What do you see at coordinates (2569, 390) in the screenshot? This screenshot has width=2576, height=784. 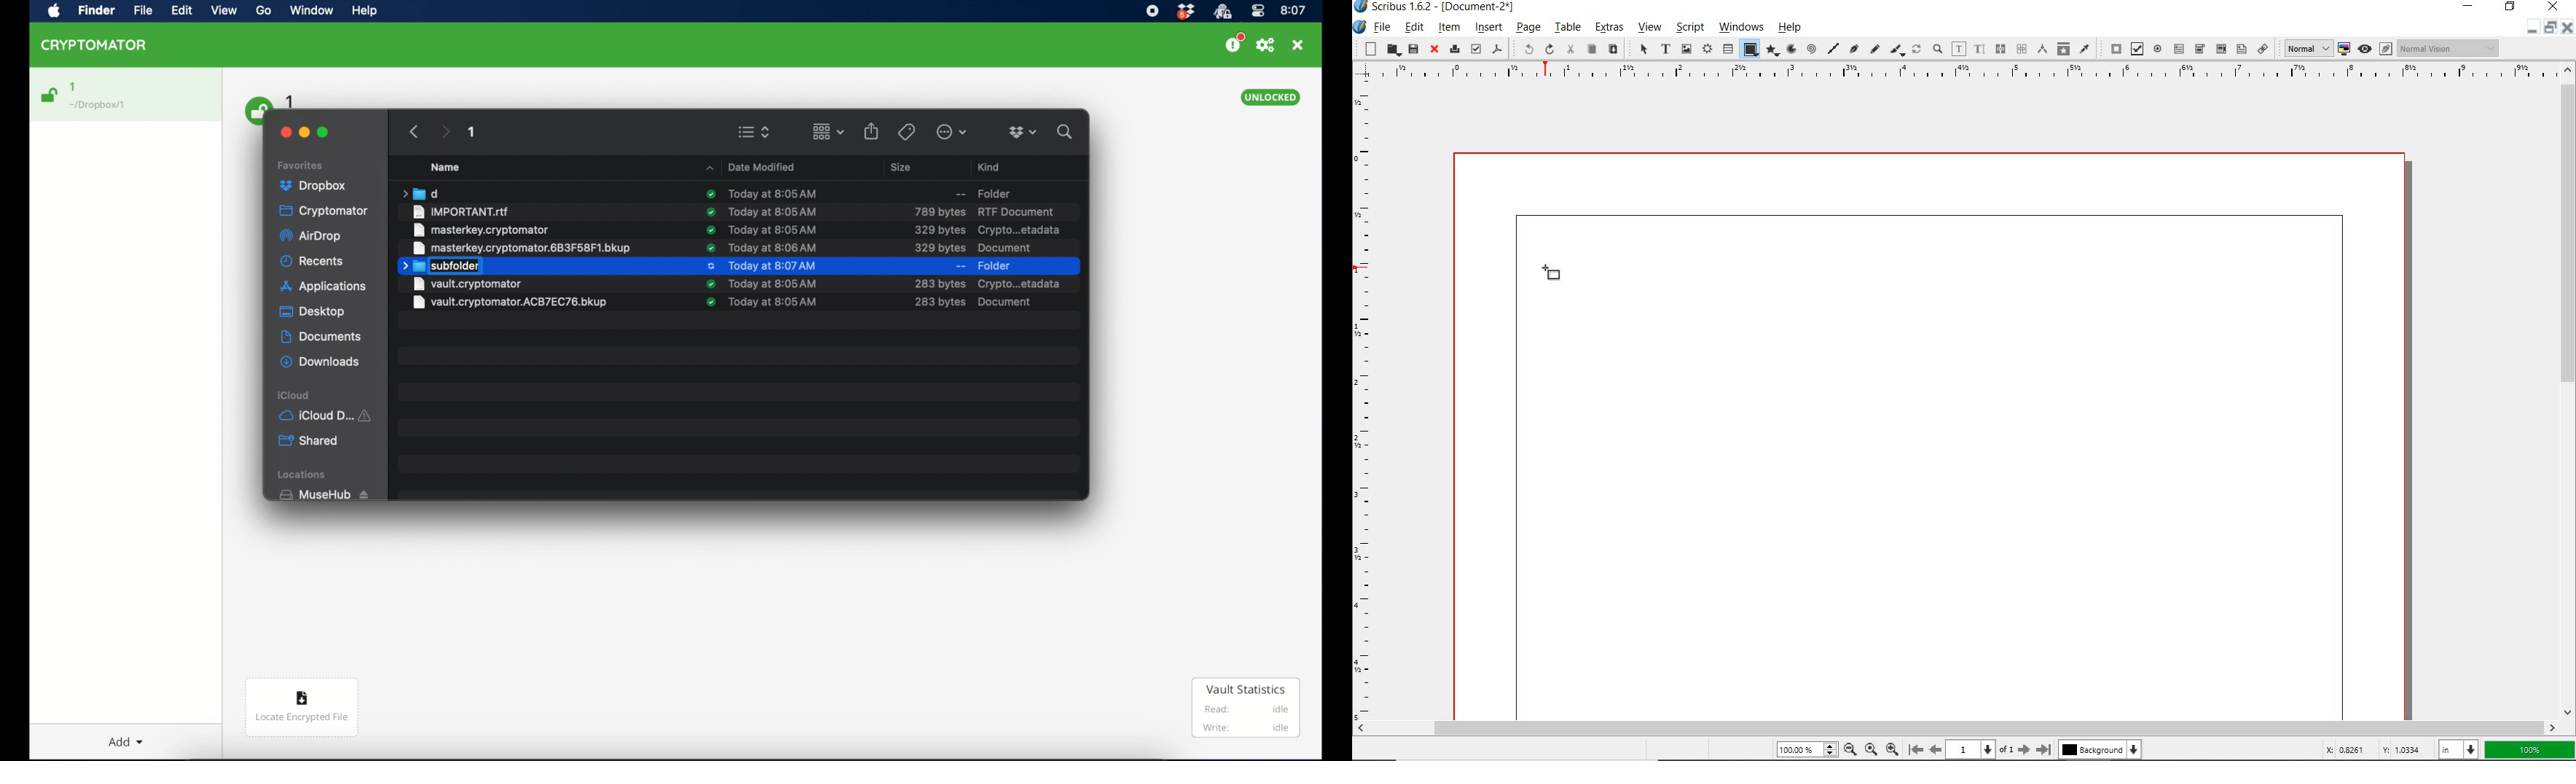 I see `scrollbar` at bounding box center [2569, 390].